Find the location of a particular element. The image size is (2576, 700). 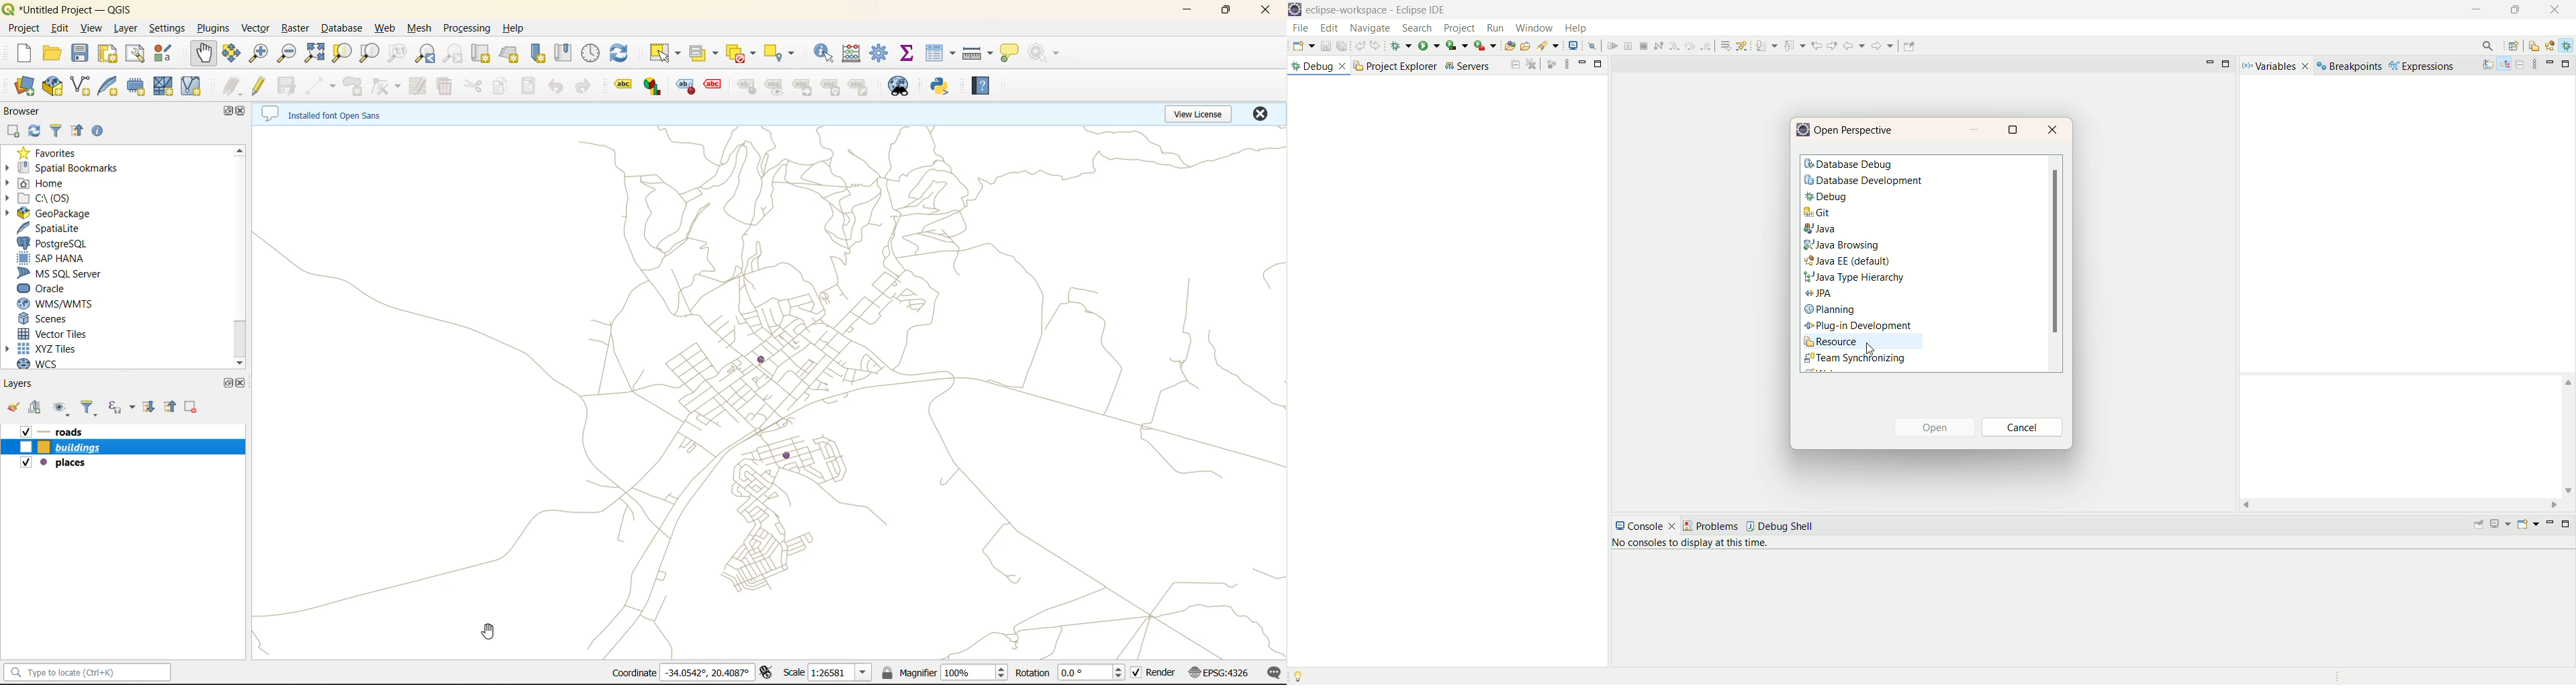

minimize is located at coordinates (2550, 522).